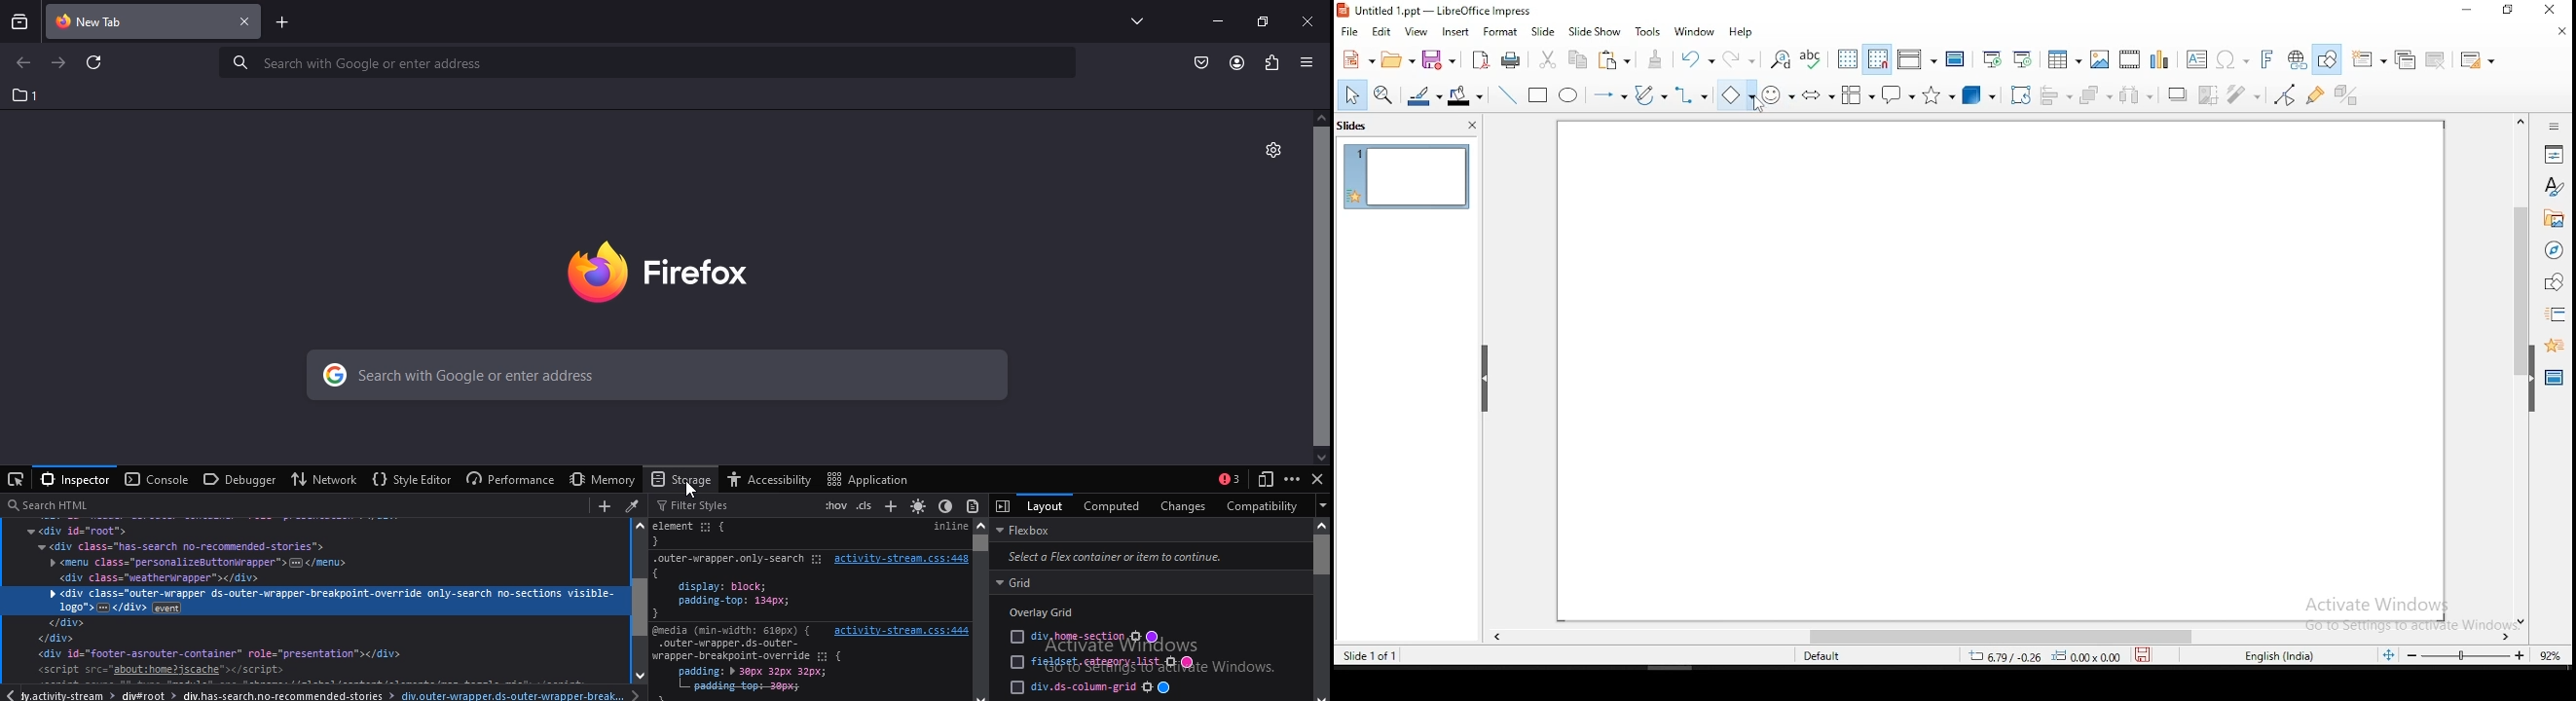 The height and width of the screenshot is (728, 2576). What do you see at coordinates (2463, 12) in the screenshot?
I see `minimize` at bounding box center [2463, 12].